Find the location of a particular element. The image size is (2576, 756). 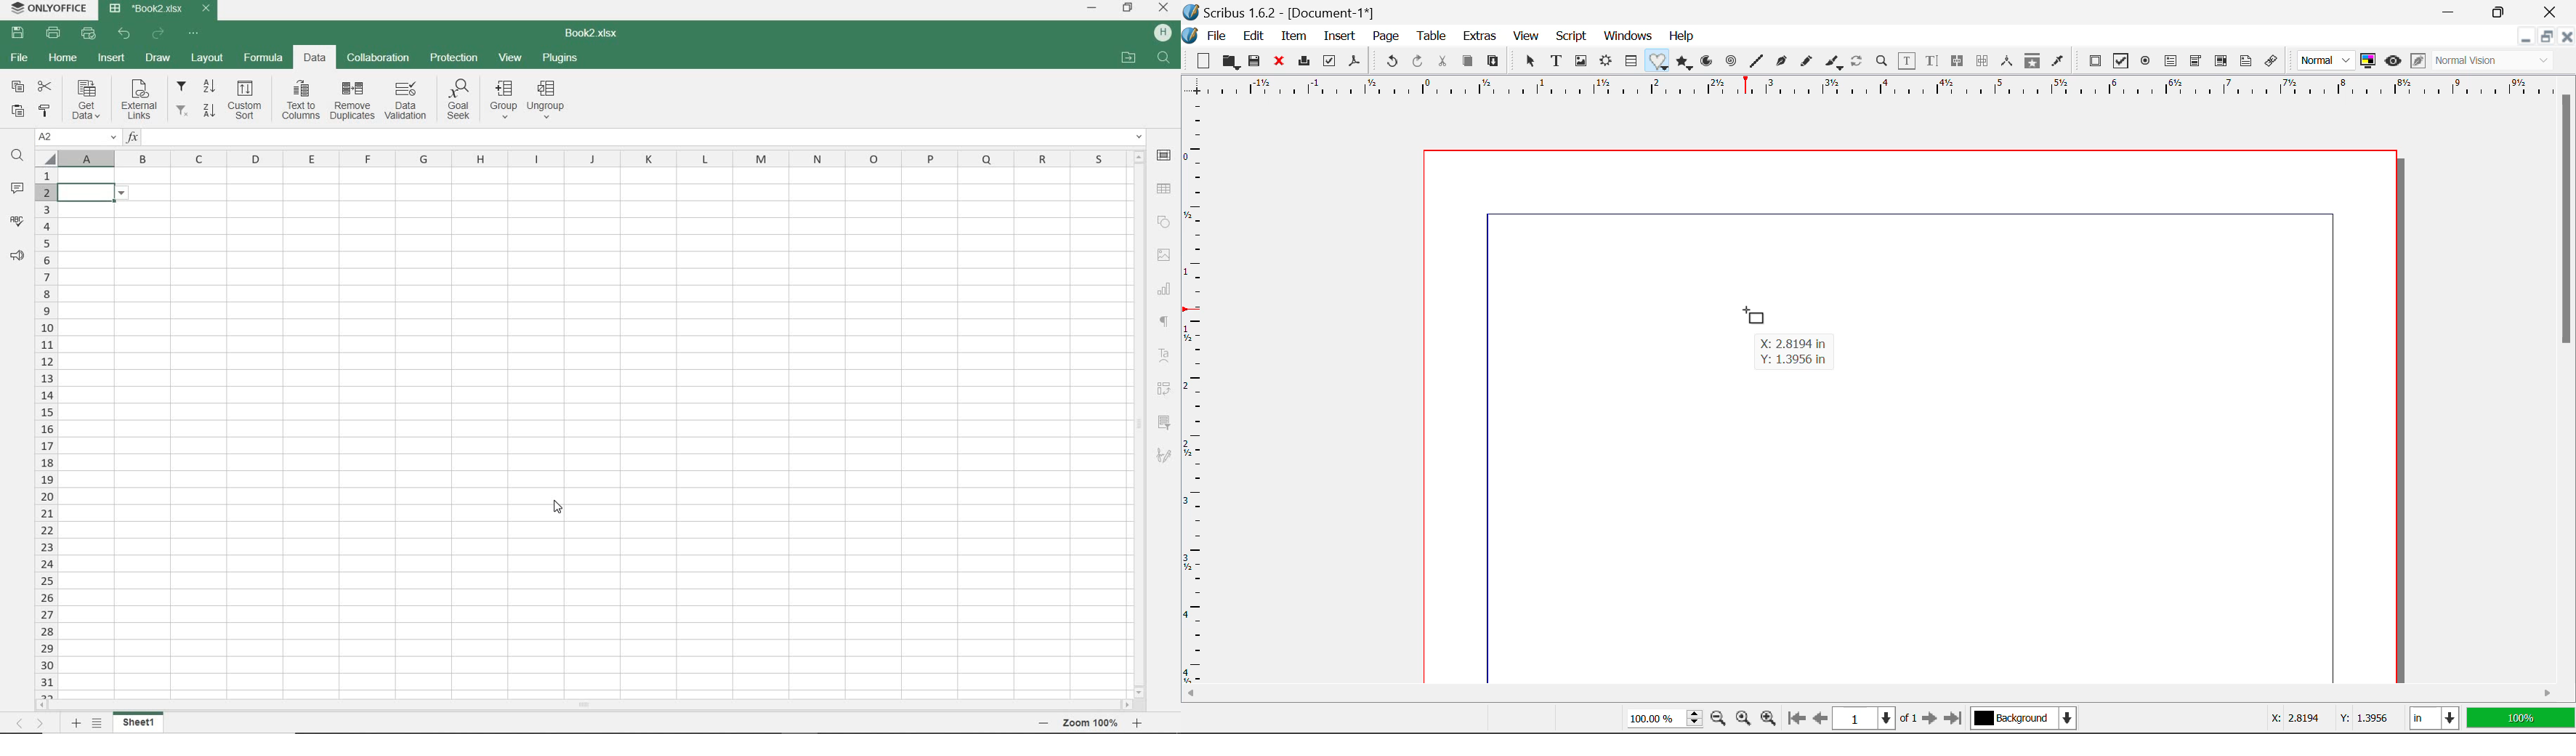

NAME MANAGER is located at coordinates (76, 138).